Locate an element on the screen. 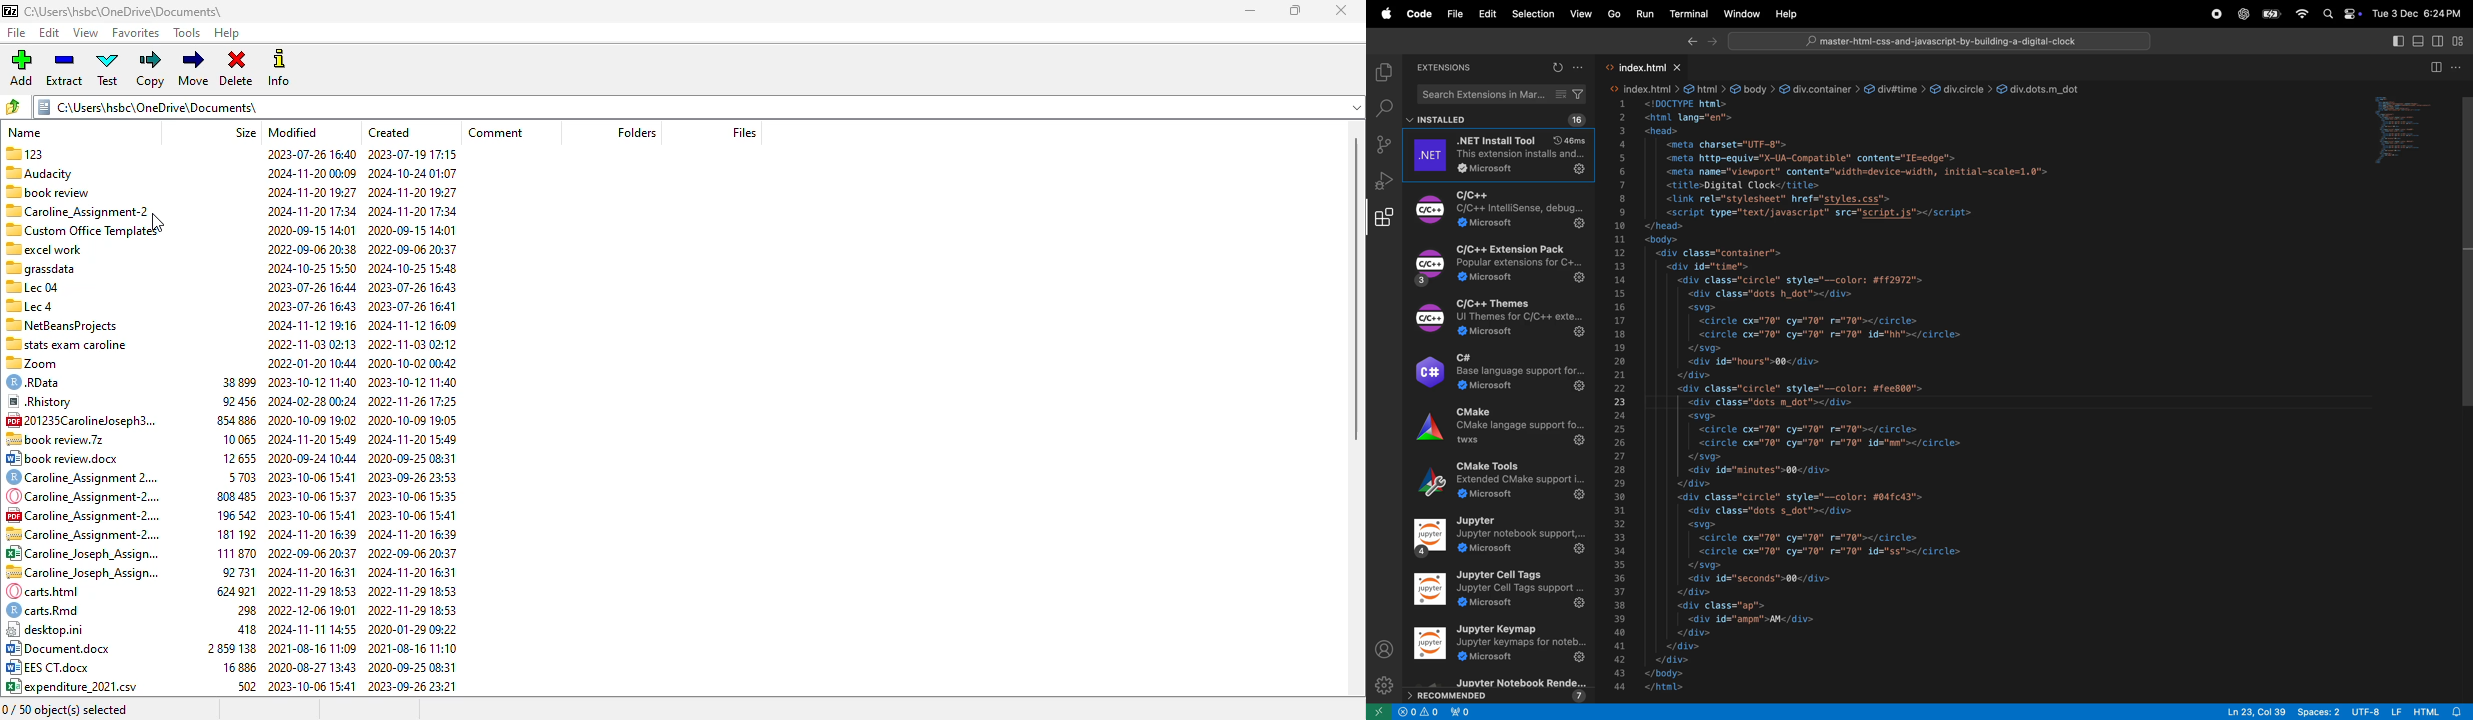 This screenshot has height=728, width=2492. 2023-07-26 16:43 is located at coordinates (308, 307).